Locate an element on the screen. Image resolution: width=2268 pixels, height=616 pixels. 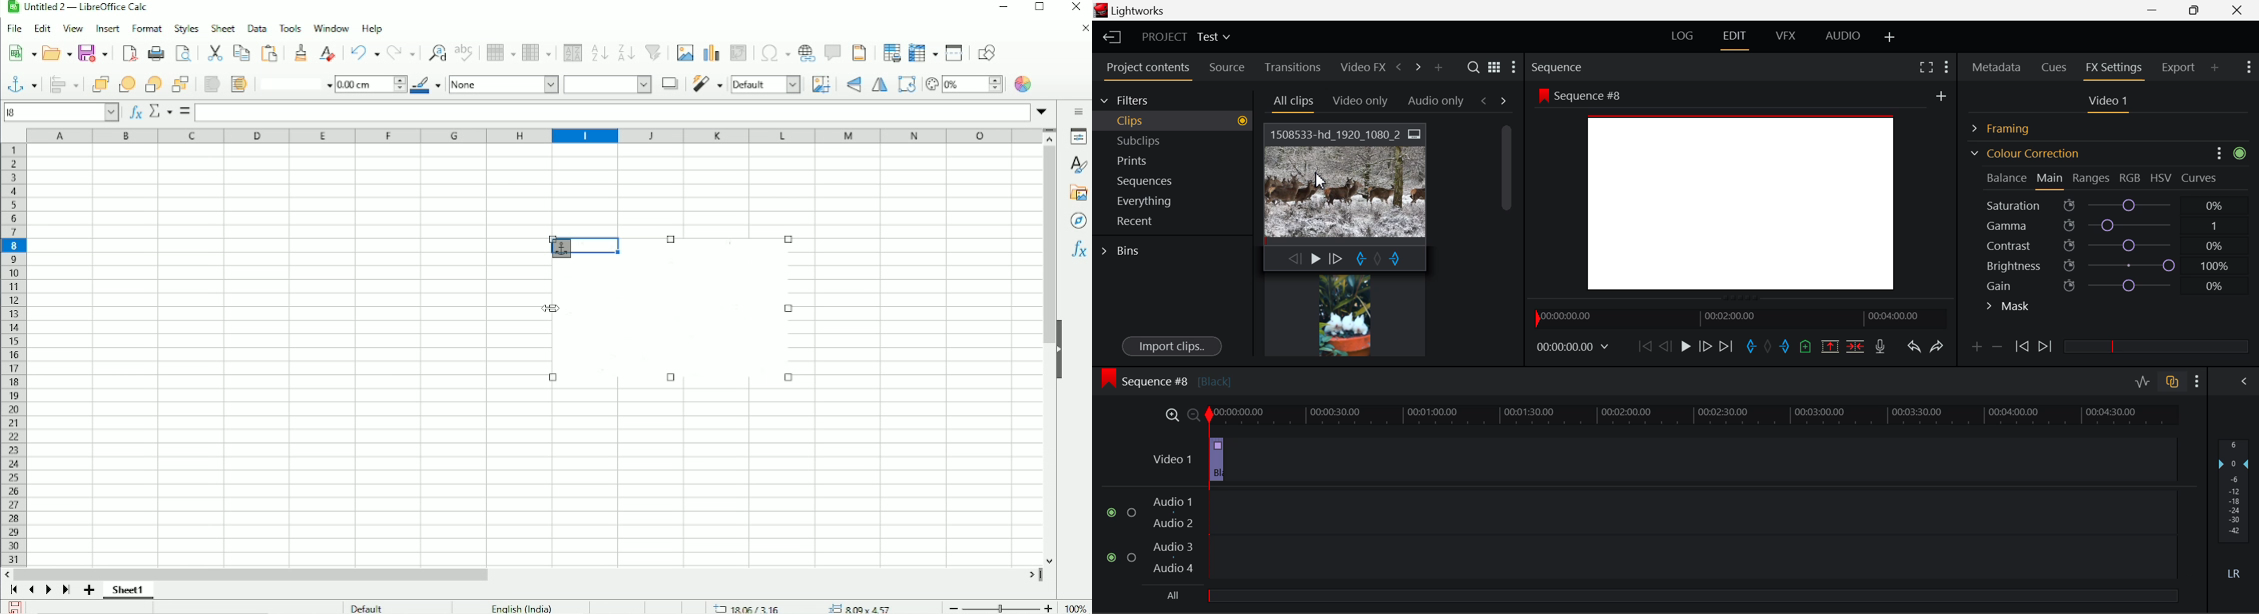
Export directly as PDF is located at coordinates (128, 54).